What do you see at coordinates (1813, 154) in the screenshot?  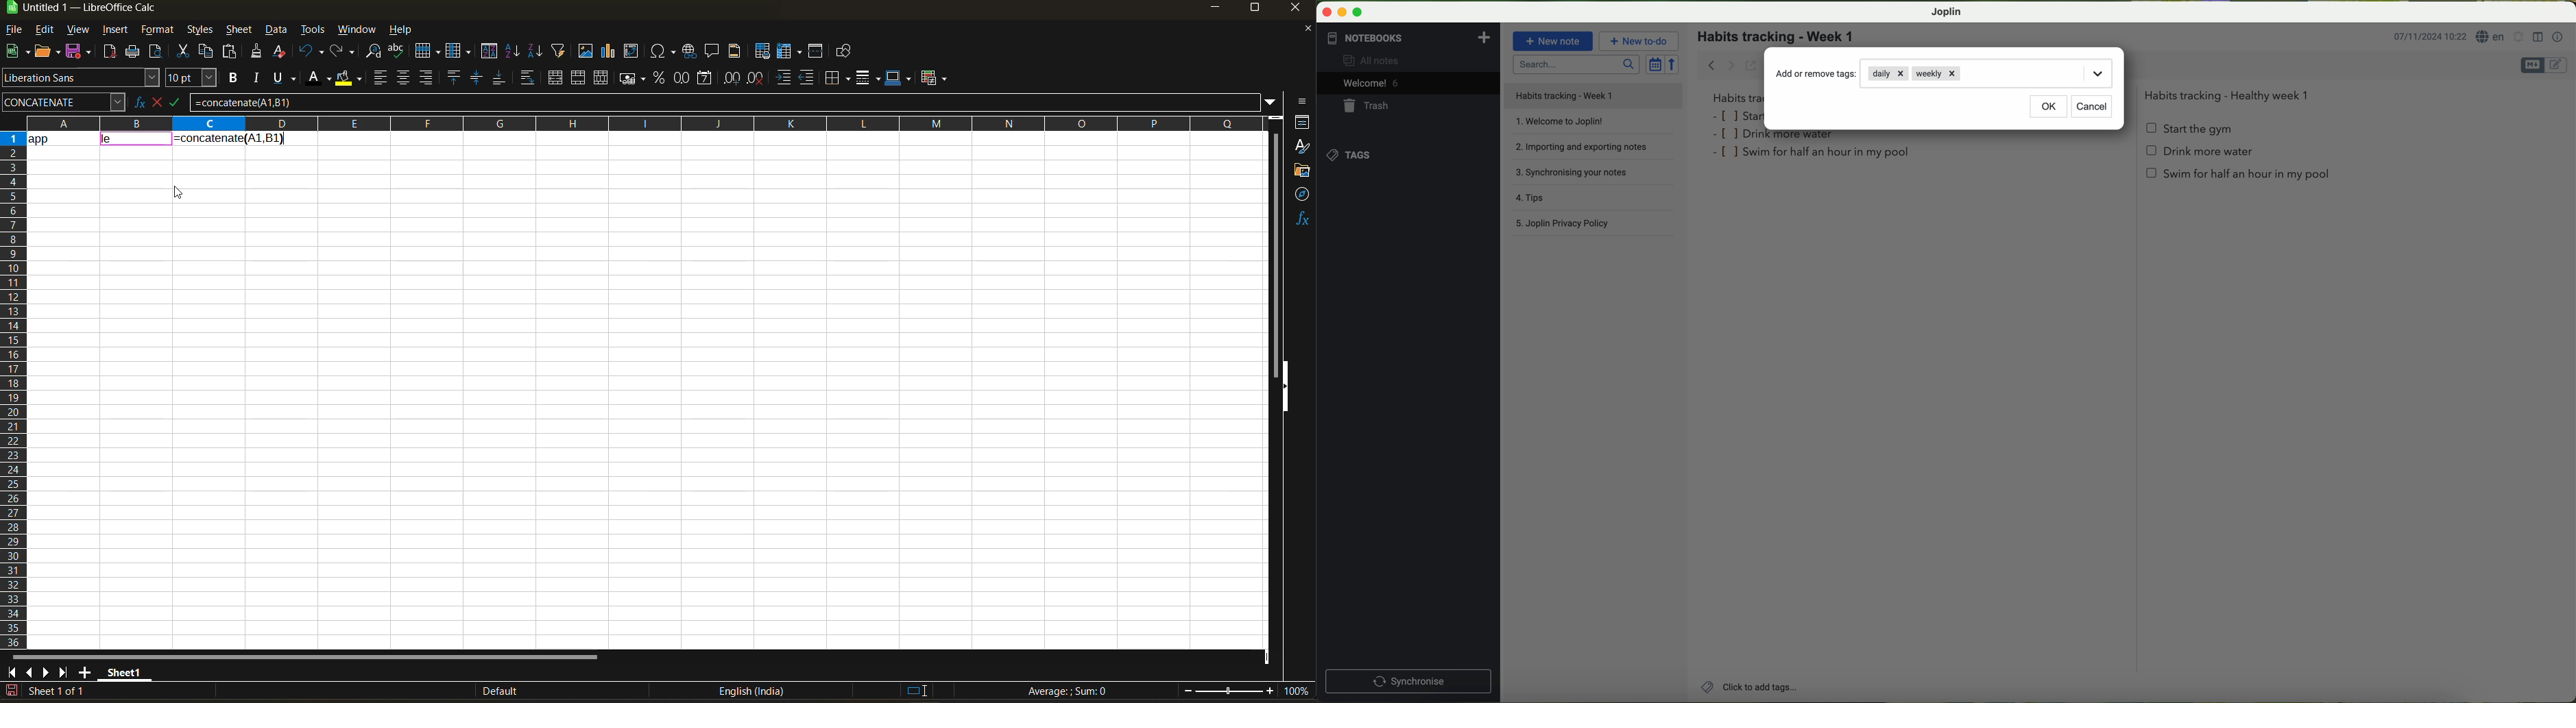 I see `swim for half an hour in my pool` at bounding box center [1813, 154].